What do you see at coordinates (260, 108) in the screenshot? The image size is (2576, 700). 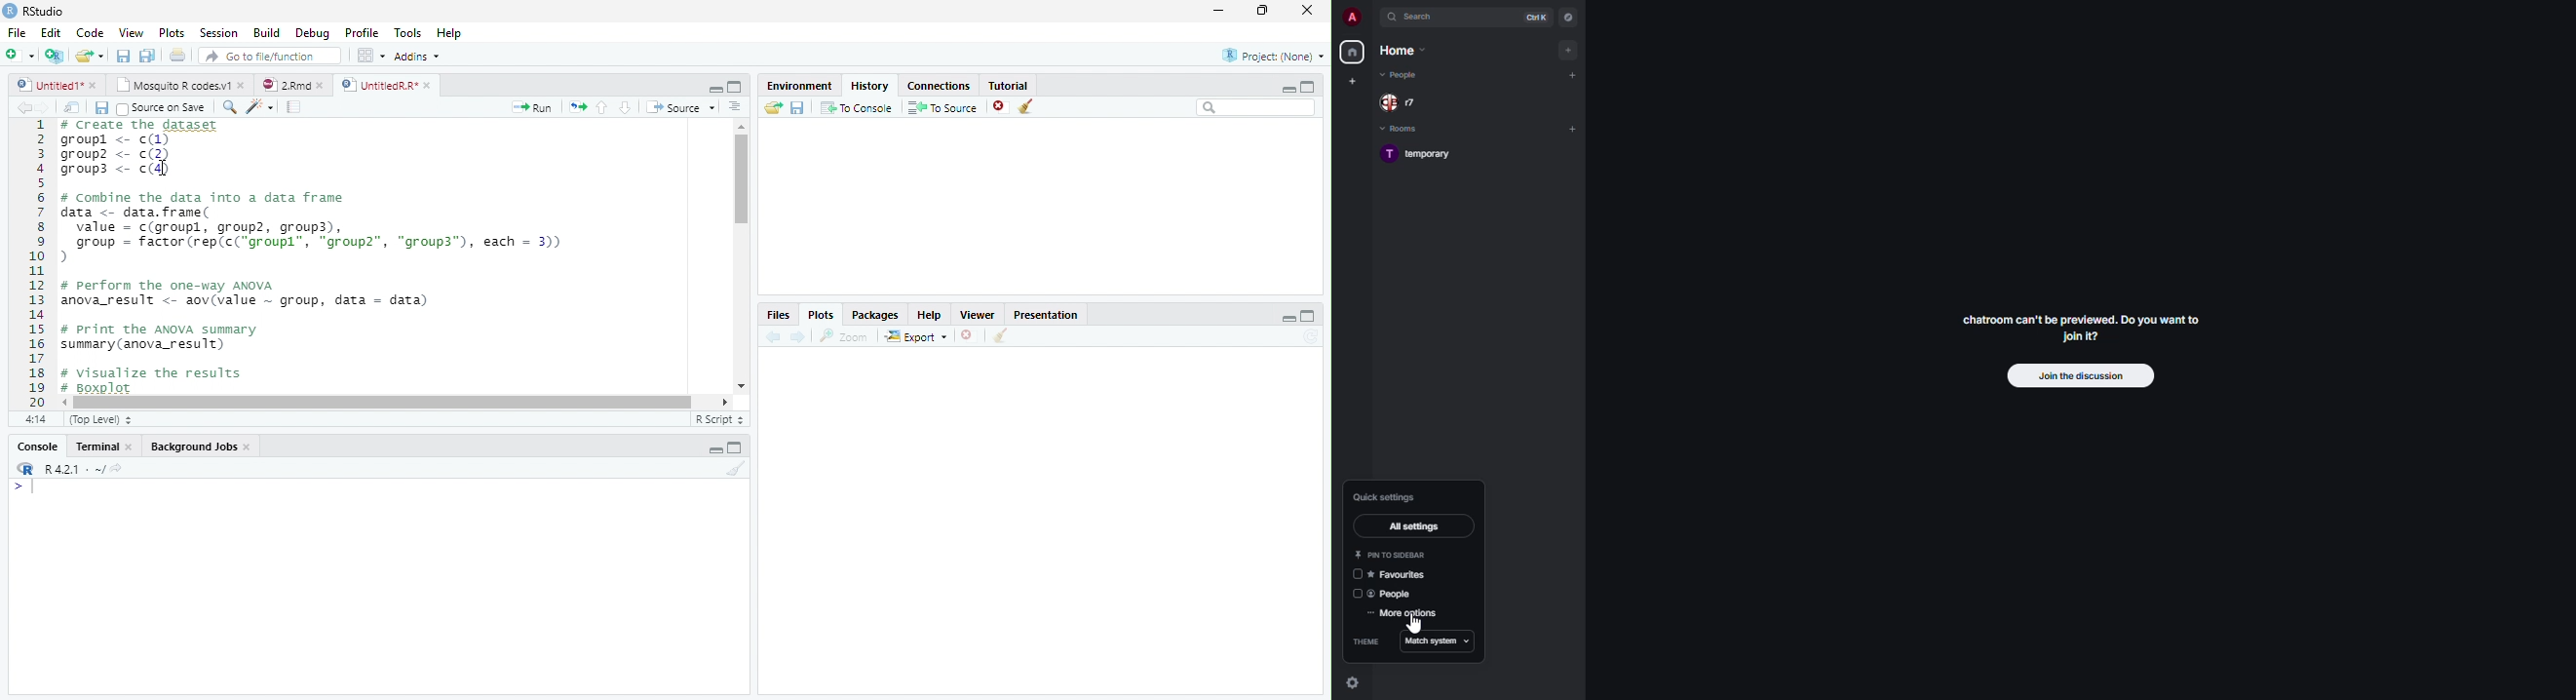 I see `Magic code` at bounding box center [260, 108].